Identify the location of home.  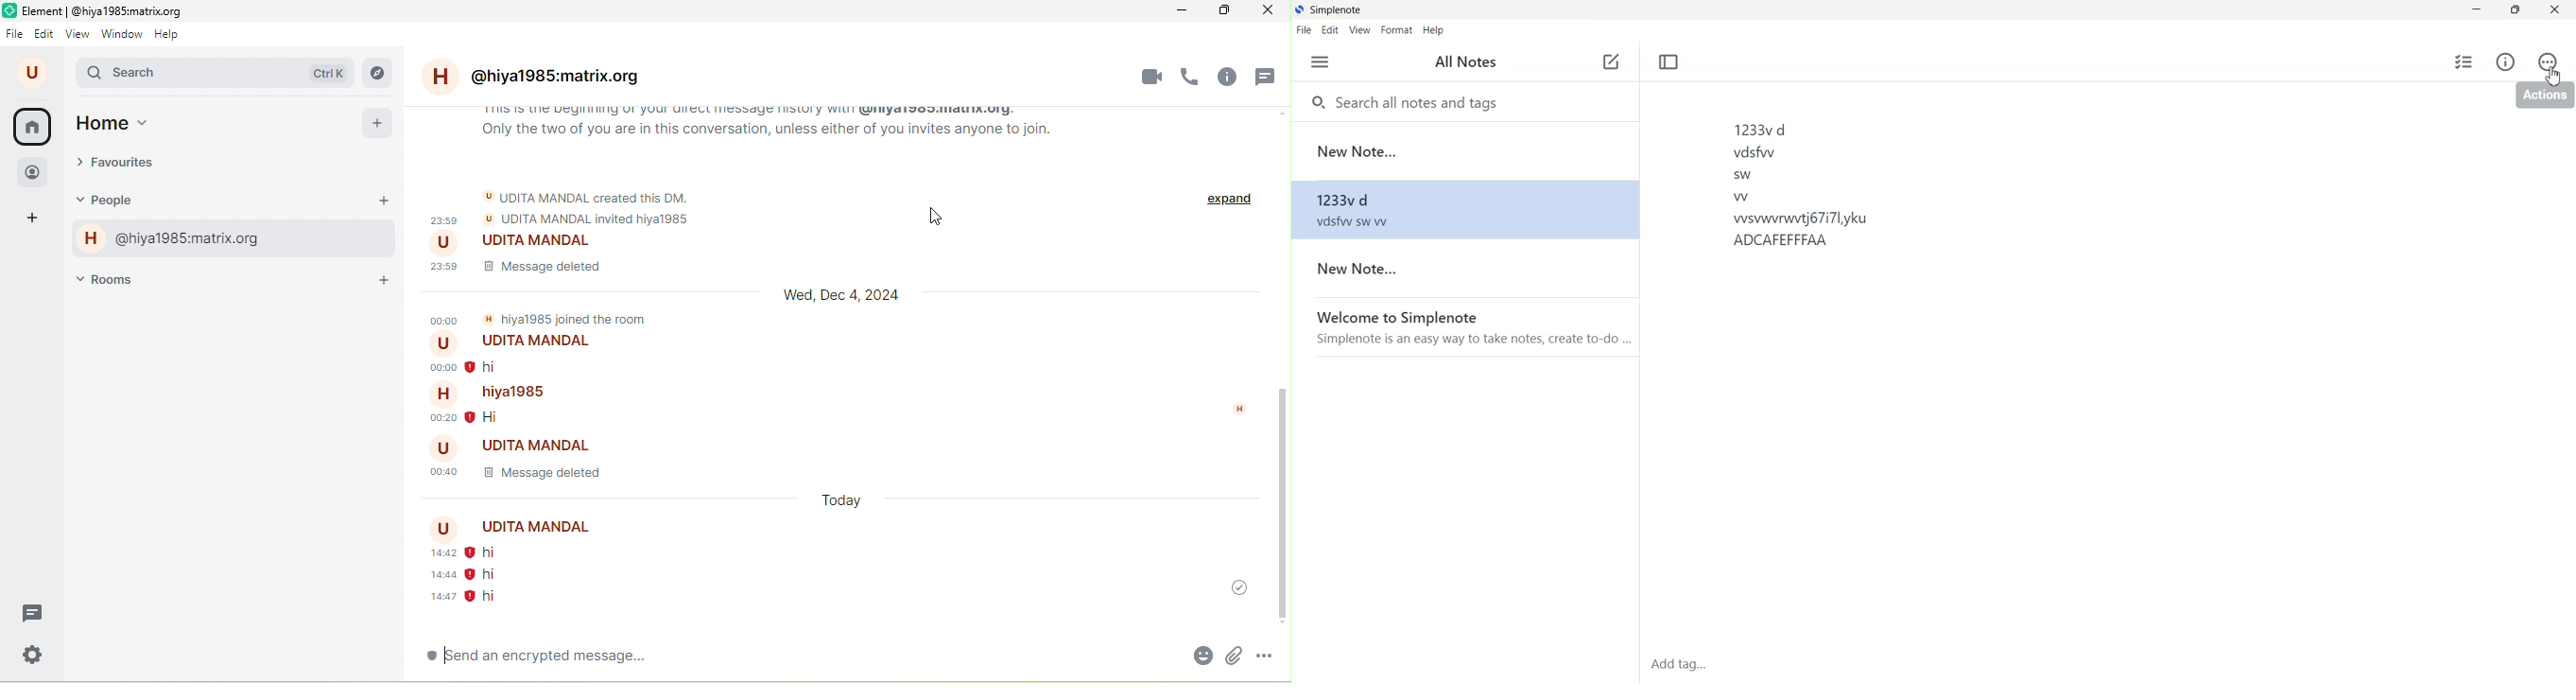
(32, 127).